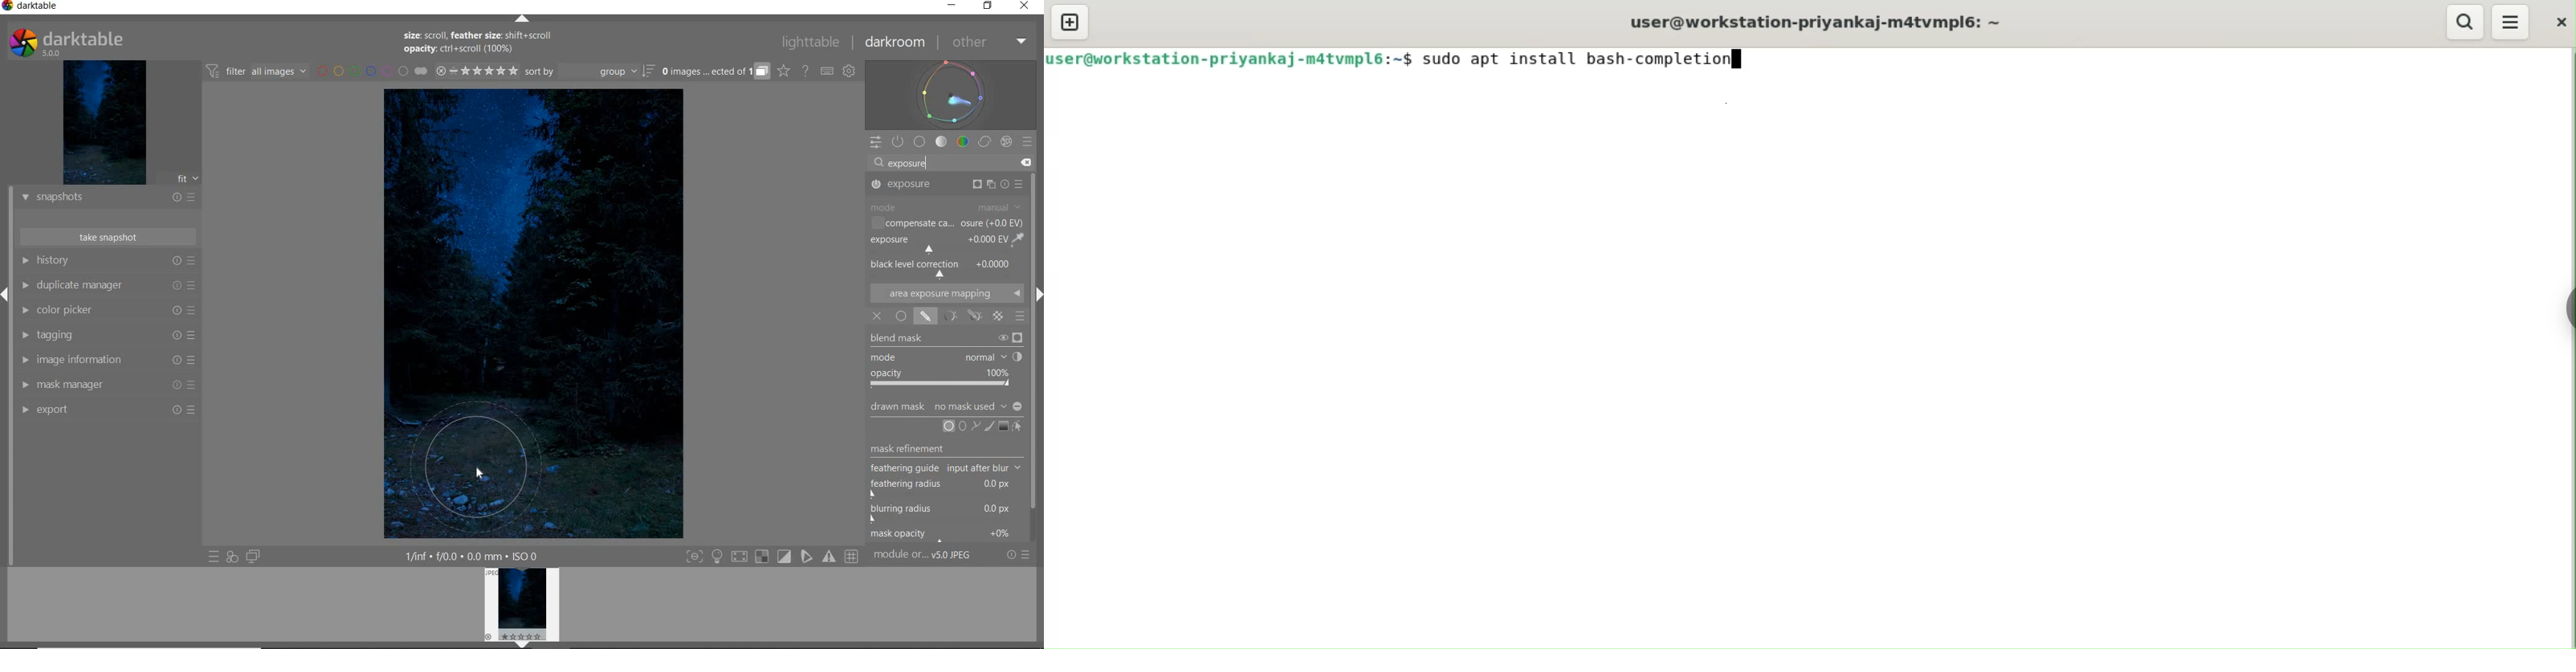  I want to click on MODULE...v5.0 JPEG, so click(923, 556).